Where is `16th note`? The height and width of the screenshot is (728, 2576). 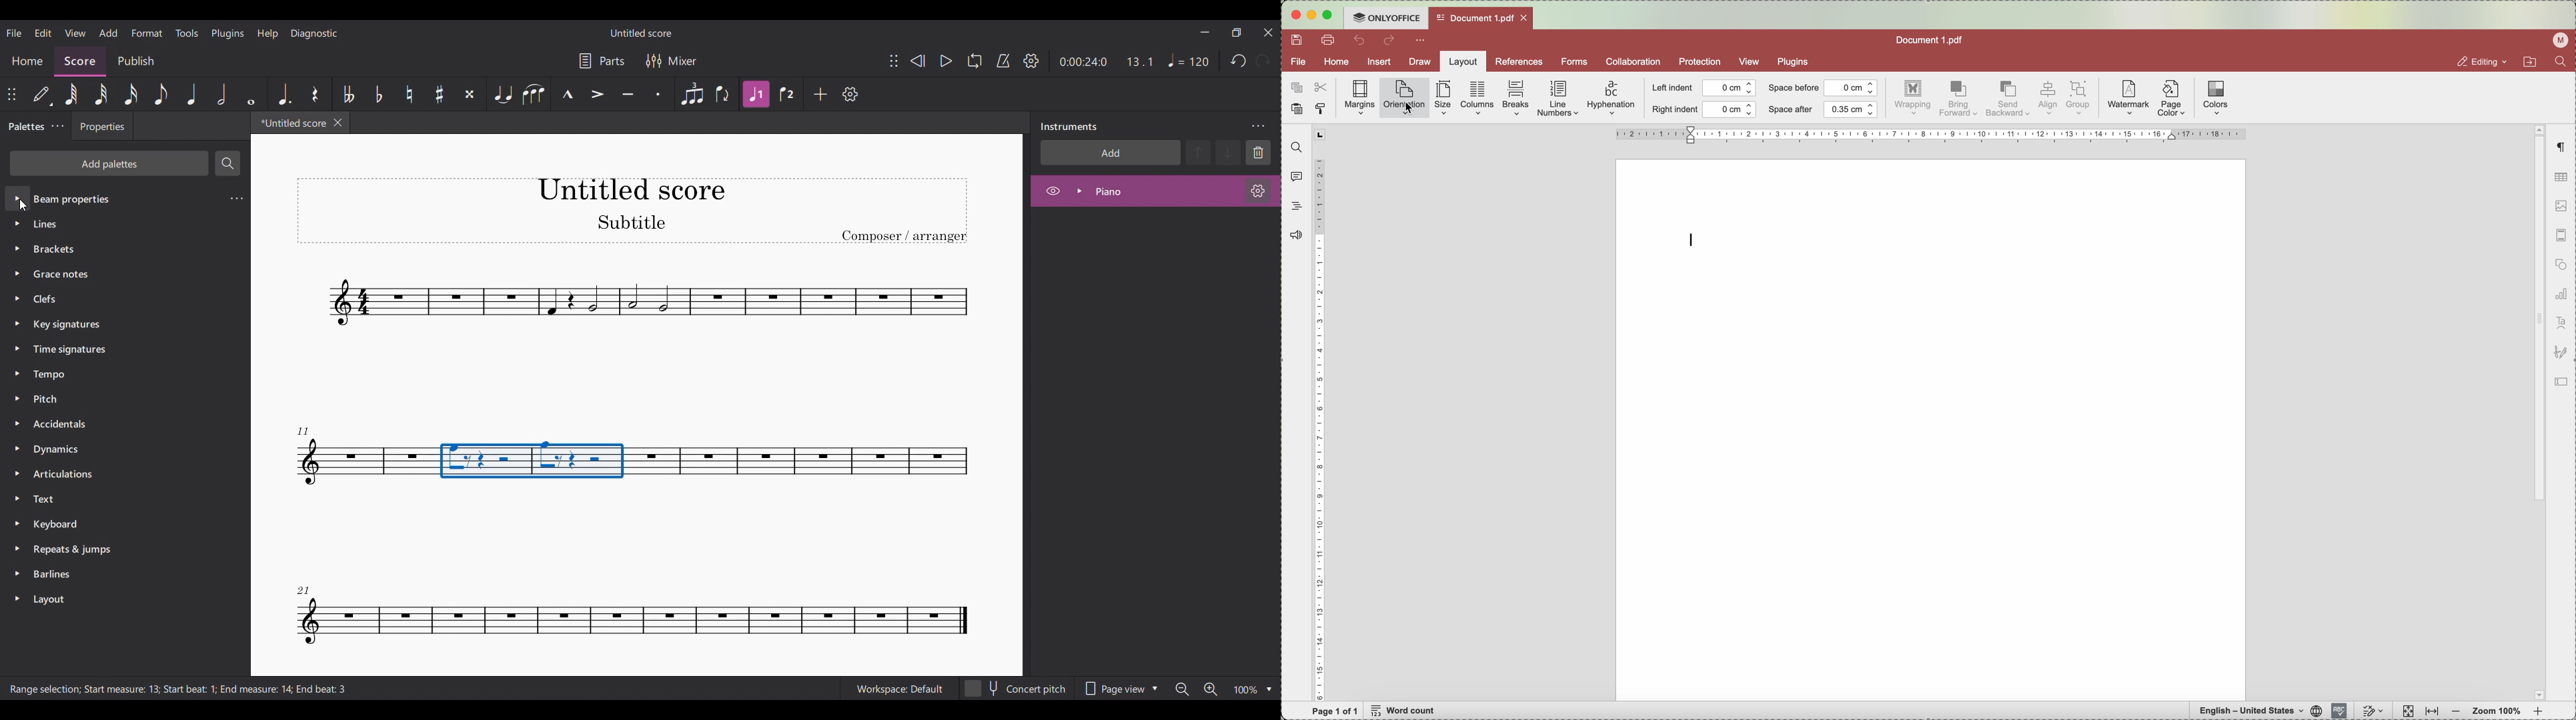
16th note is located at coordinates (130, 94).